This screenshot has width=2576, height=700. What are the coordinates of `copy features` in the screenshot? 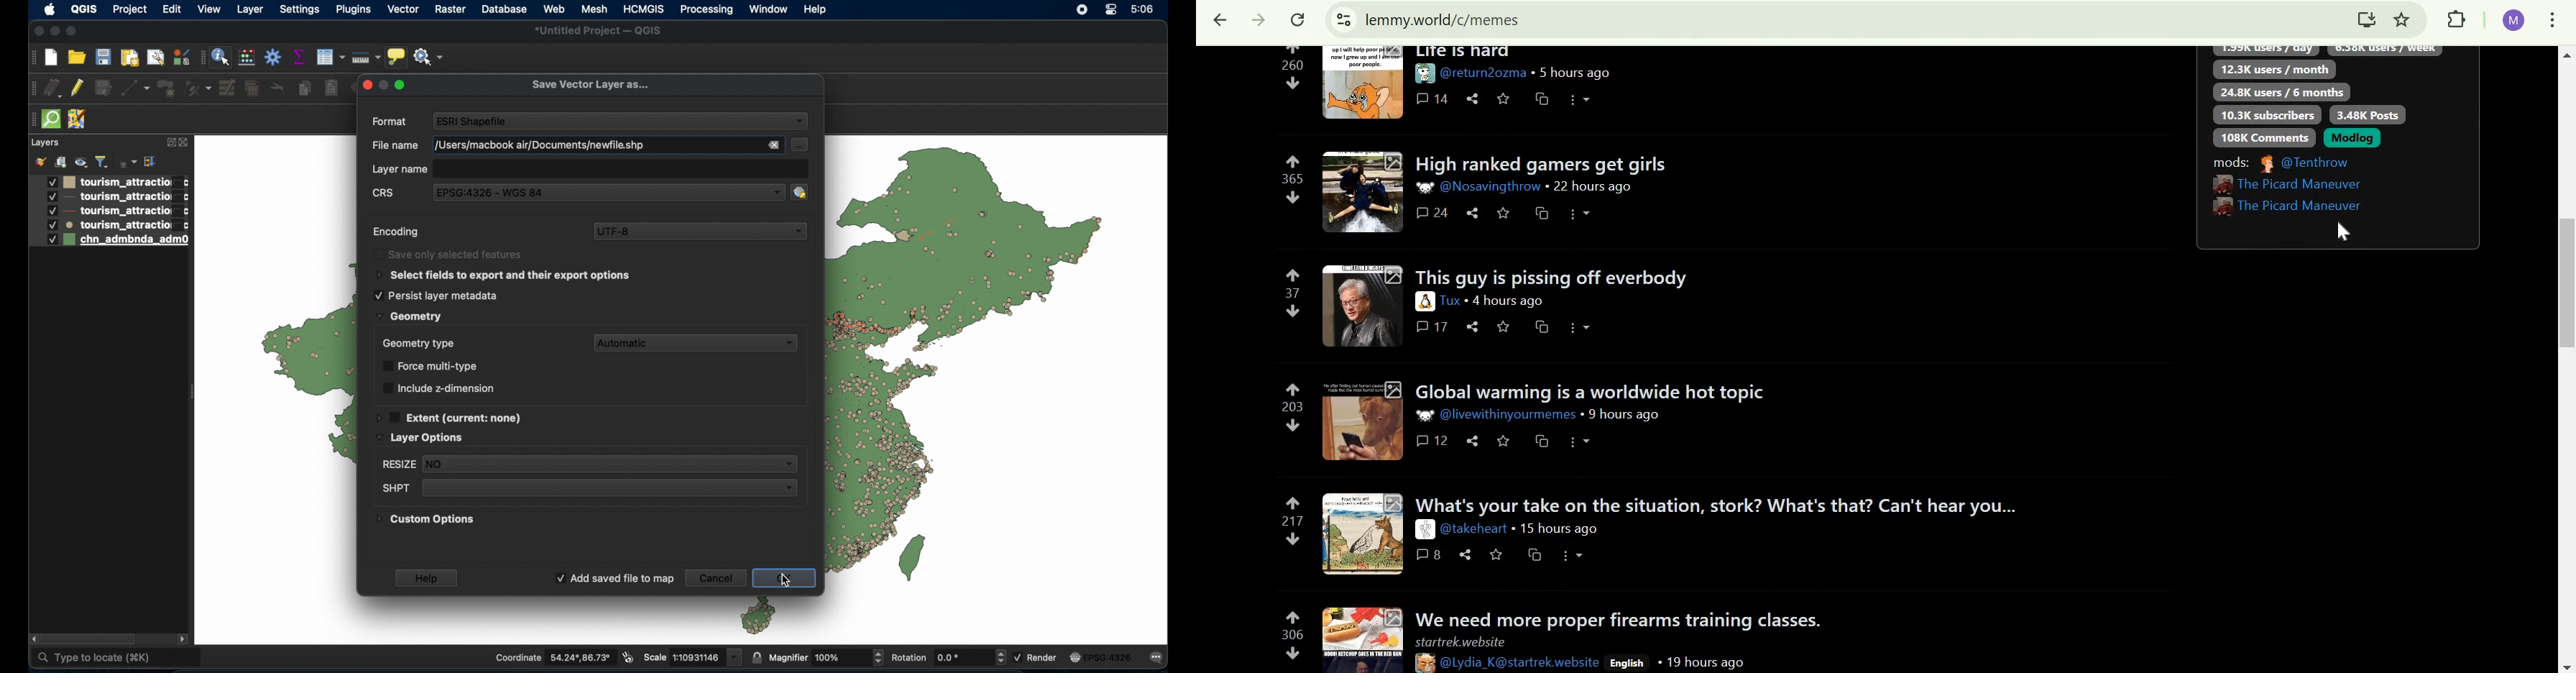 It's located at (304, 88).